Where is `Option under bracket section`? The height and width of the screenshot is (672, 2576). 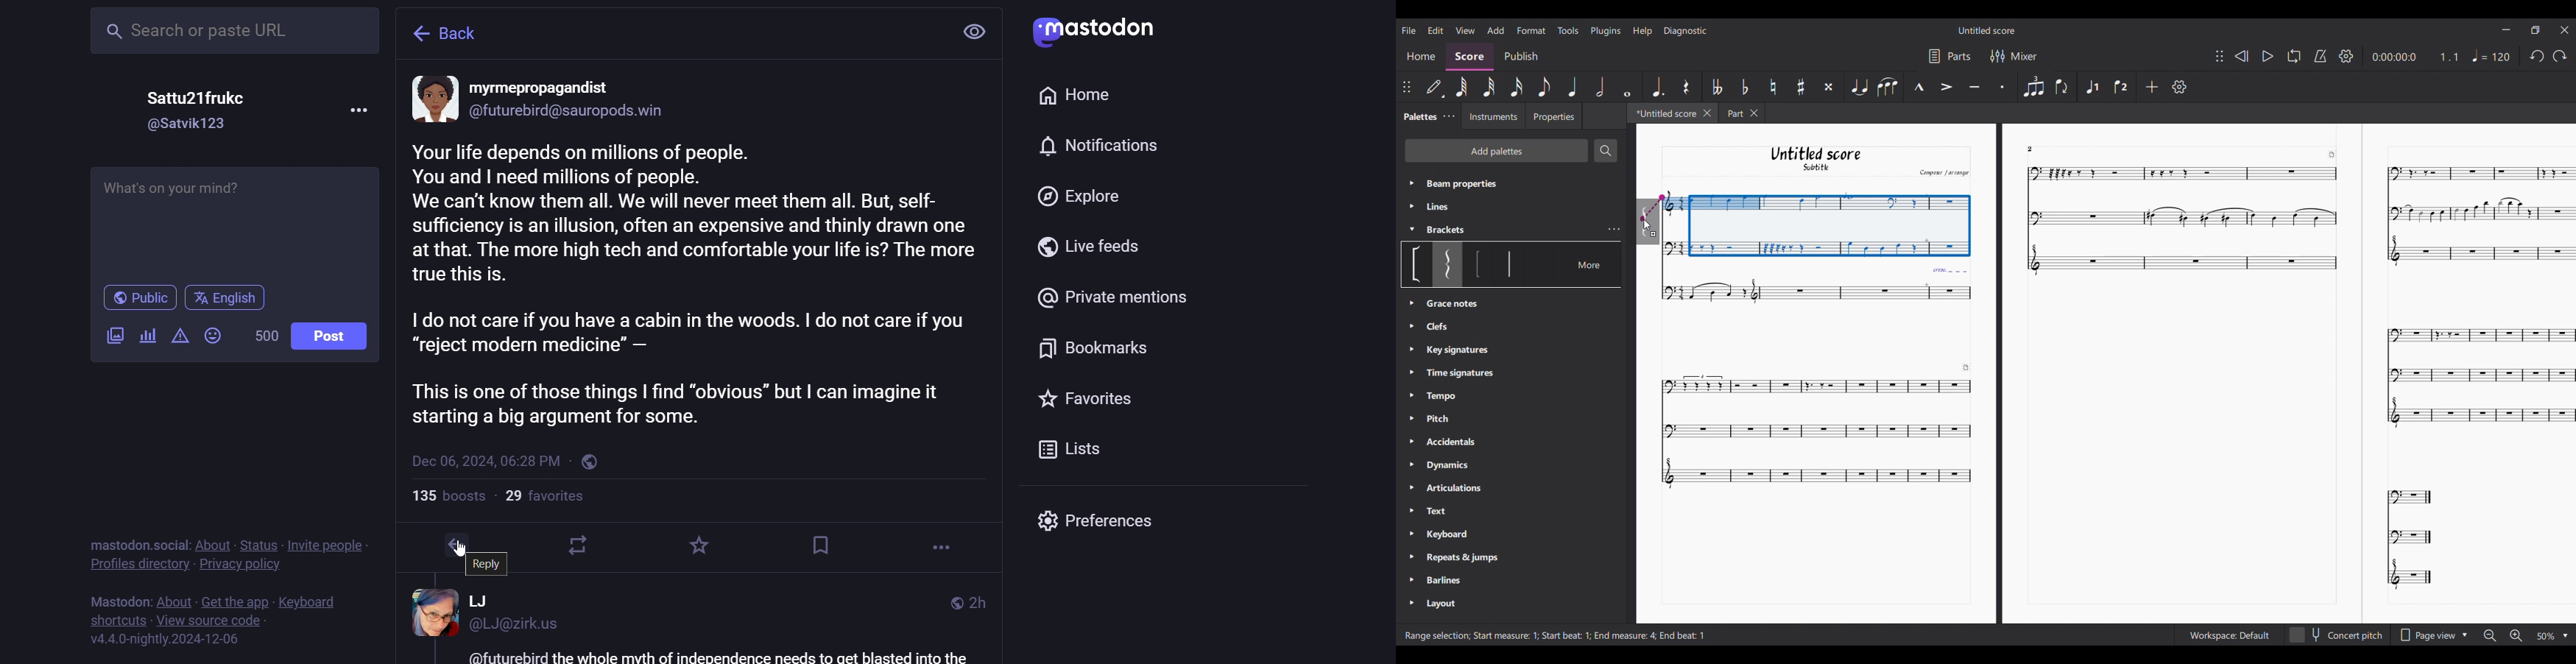
Option under bracket section is located at coordinates (1478, 264).